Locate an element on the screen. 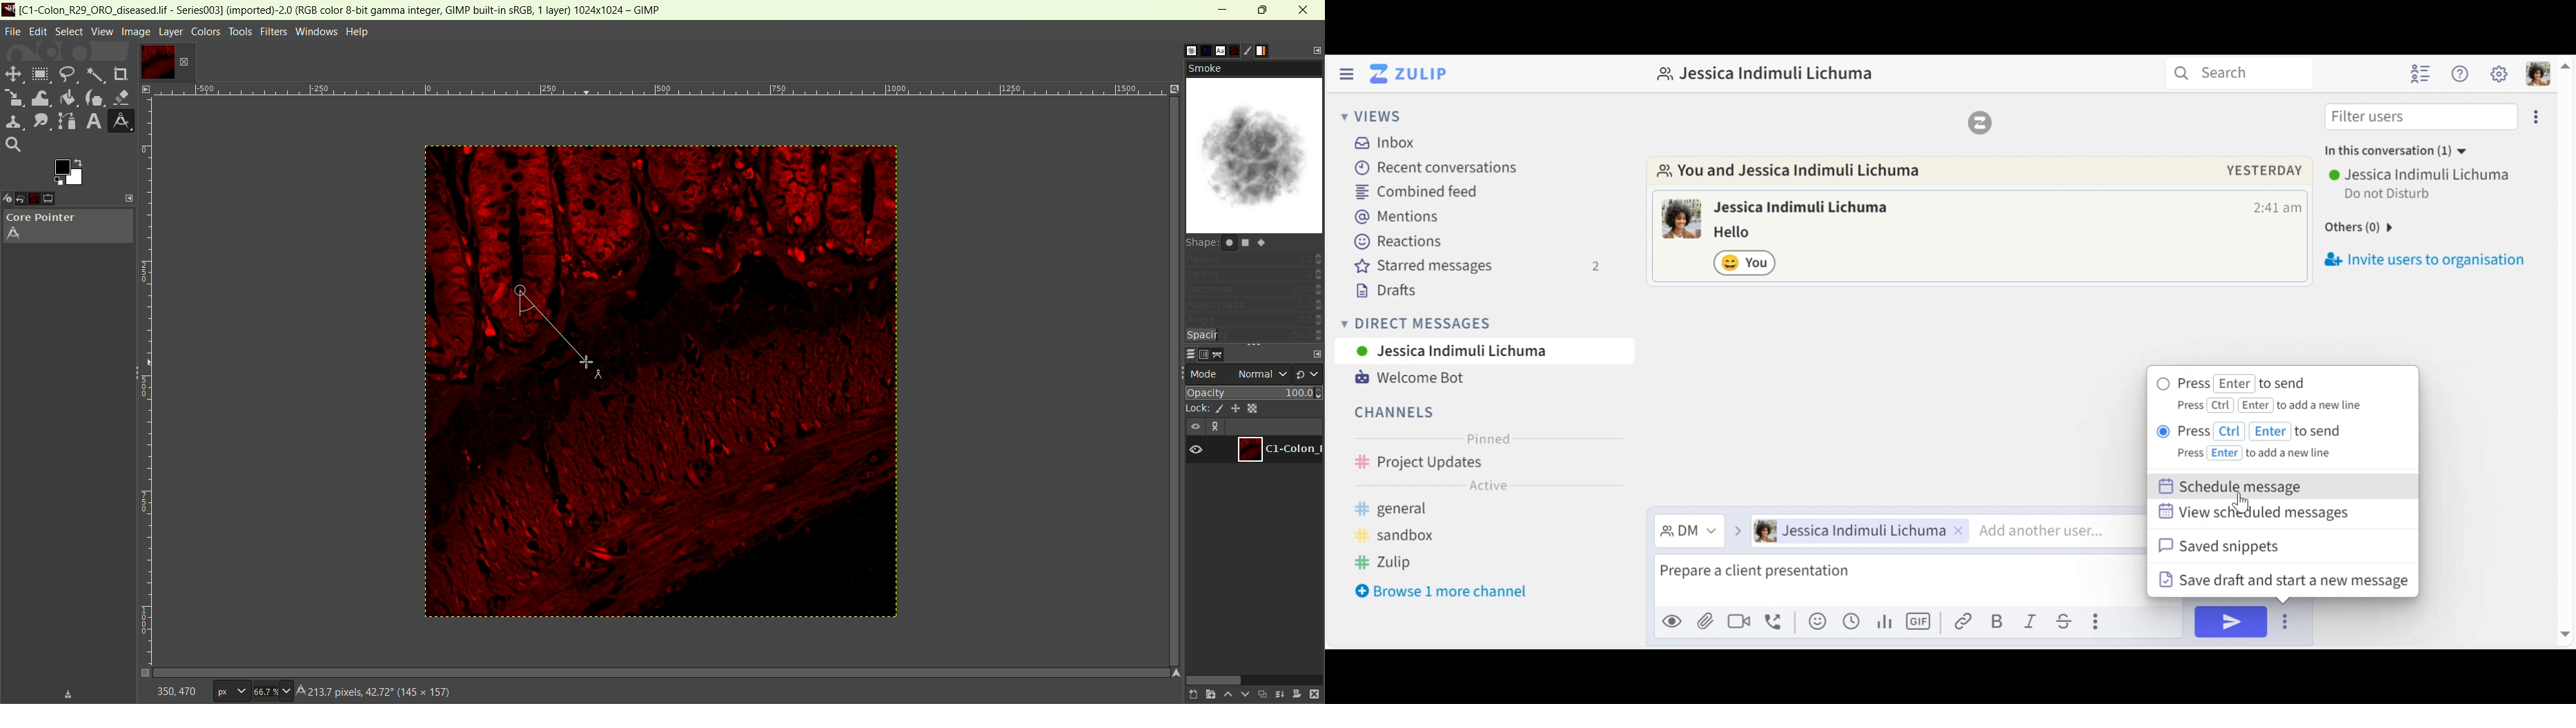  Welcome Bot is located at coordinates (1409, 378).